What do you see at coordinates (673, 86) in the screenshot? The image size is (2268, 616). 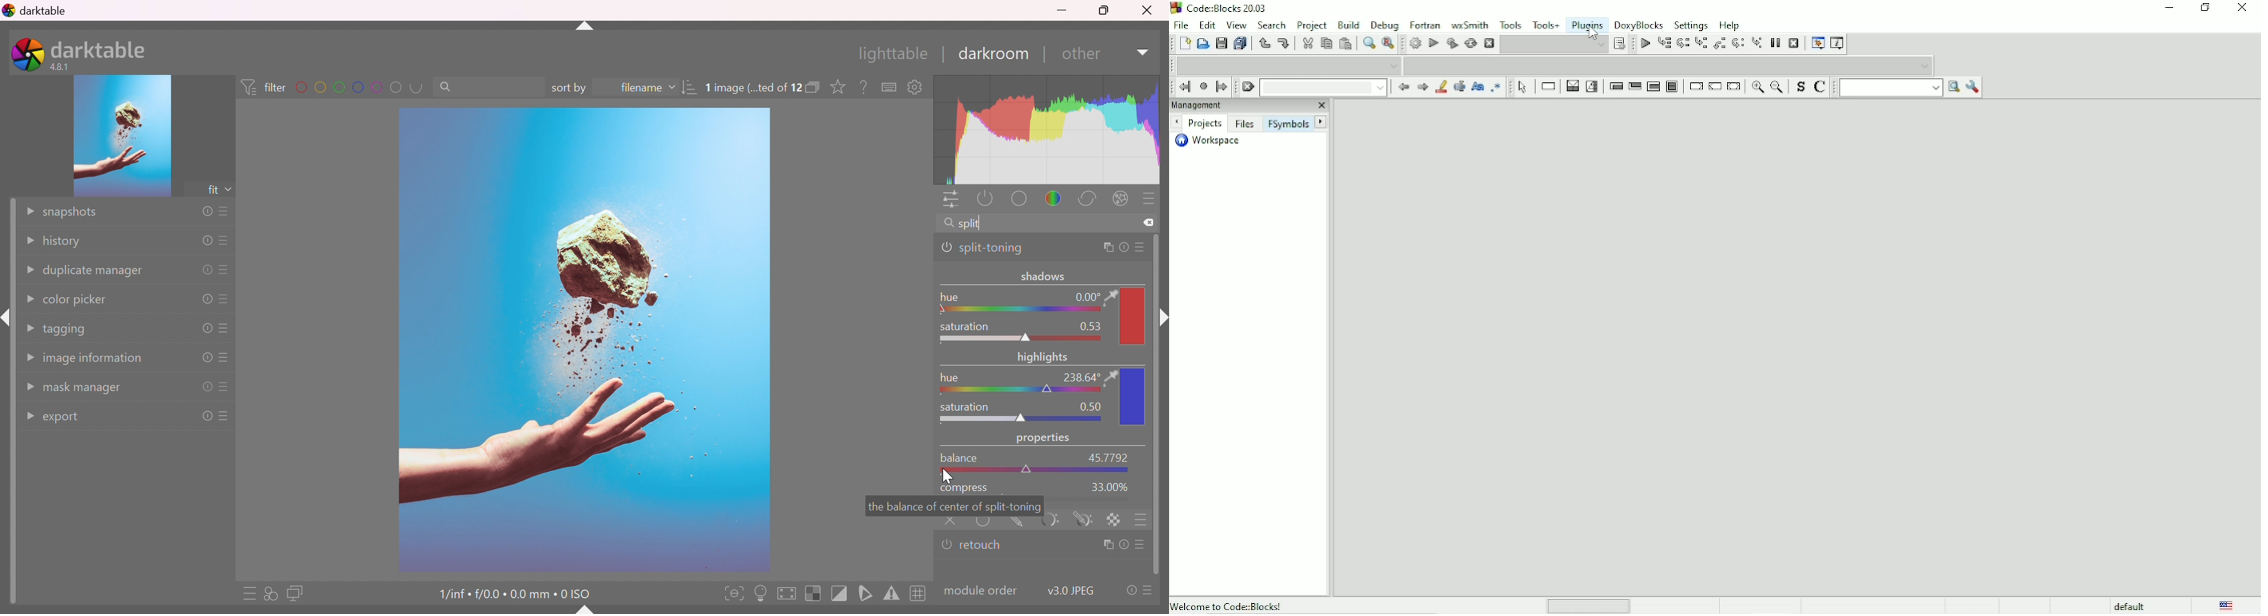 I see `` at bounding box center [673, 86].